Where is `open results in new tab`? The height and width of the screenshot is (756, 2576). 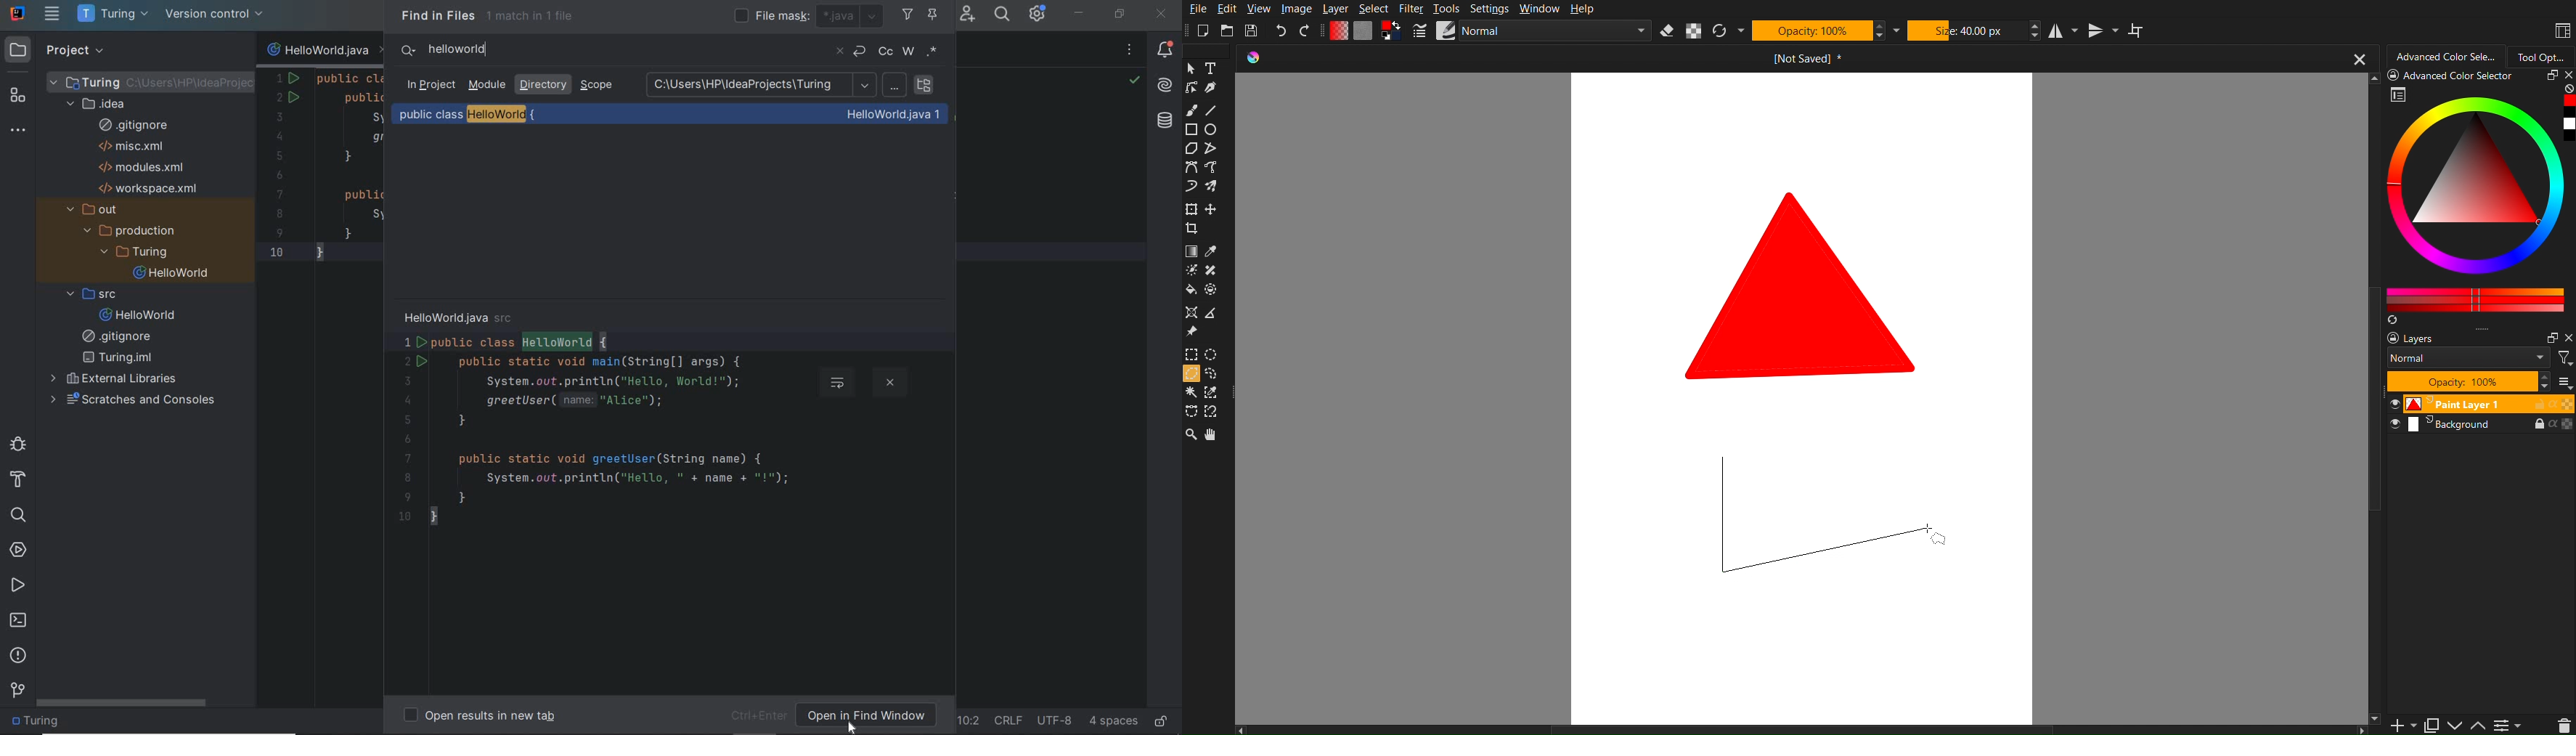
open results in new tab is located at coordinates (486, 717).